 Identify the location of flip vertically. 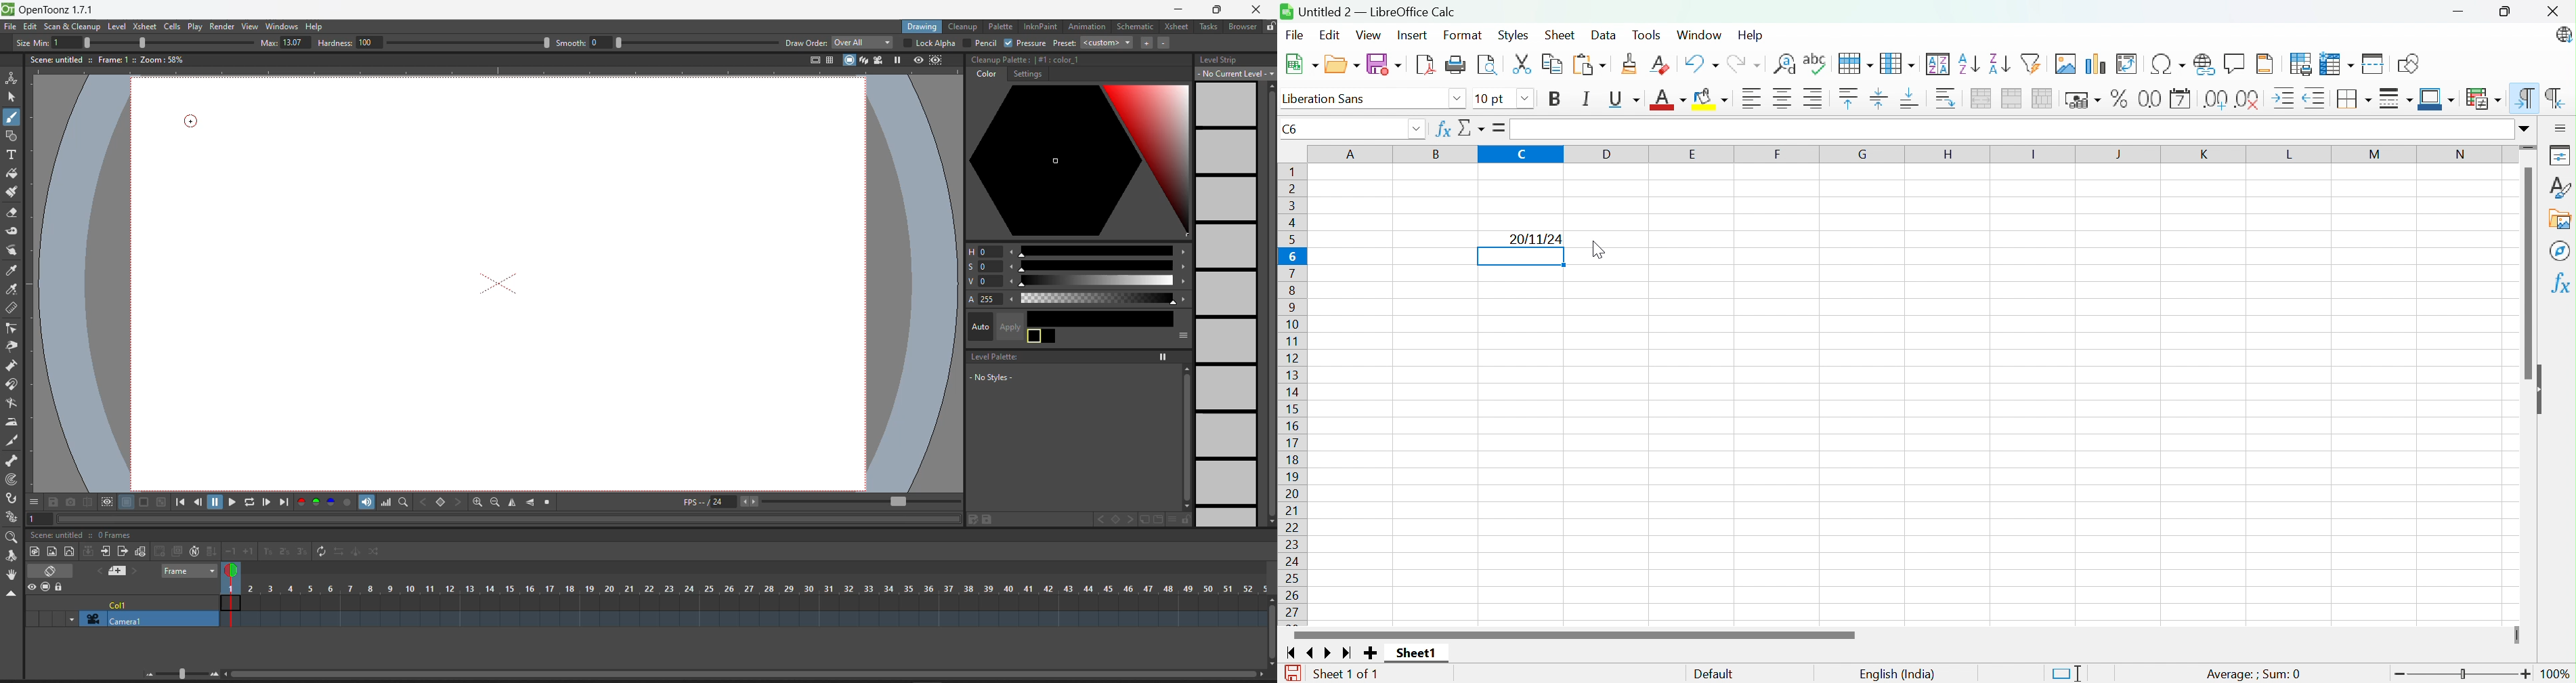
(531, 503).